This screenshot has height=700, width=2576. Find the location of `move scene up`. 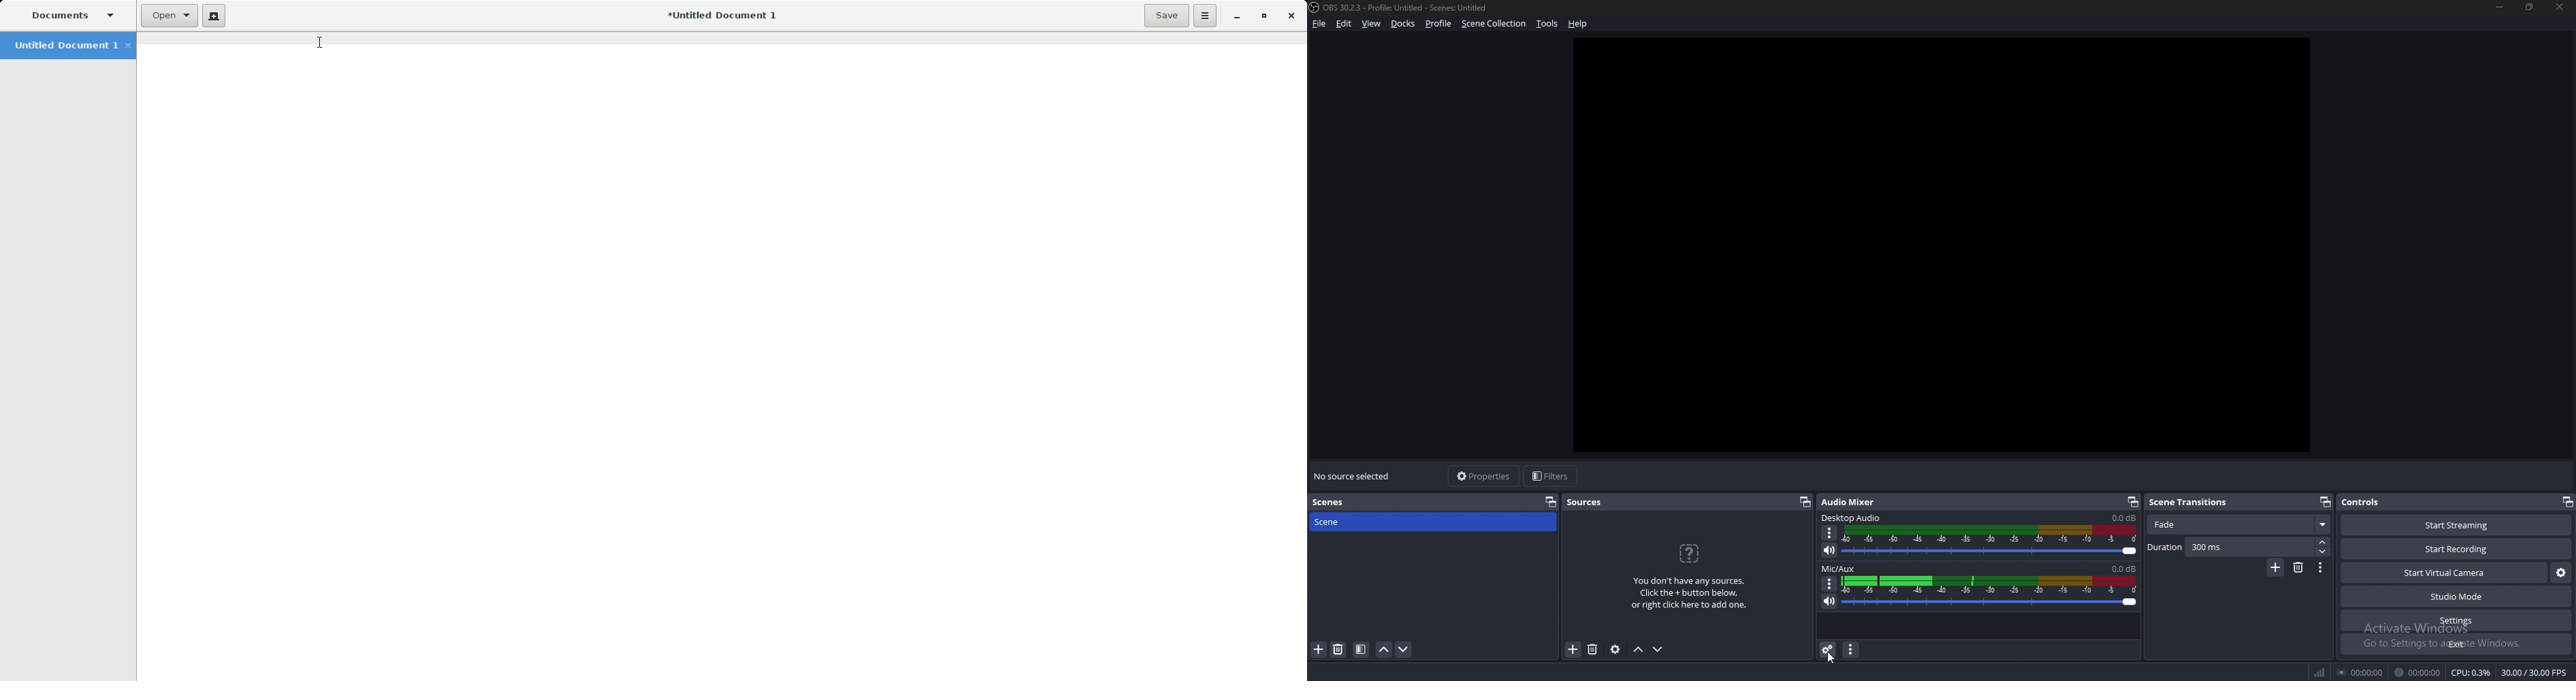

move scene up is located at coordinates (1385, 650).